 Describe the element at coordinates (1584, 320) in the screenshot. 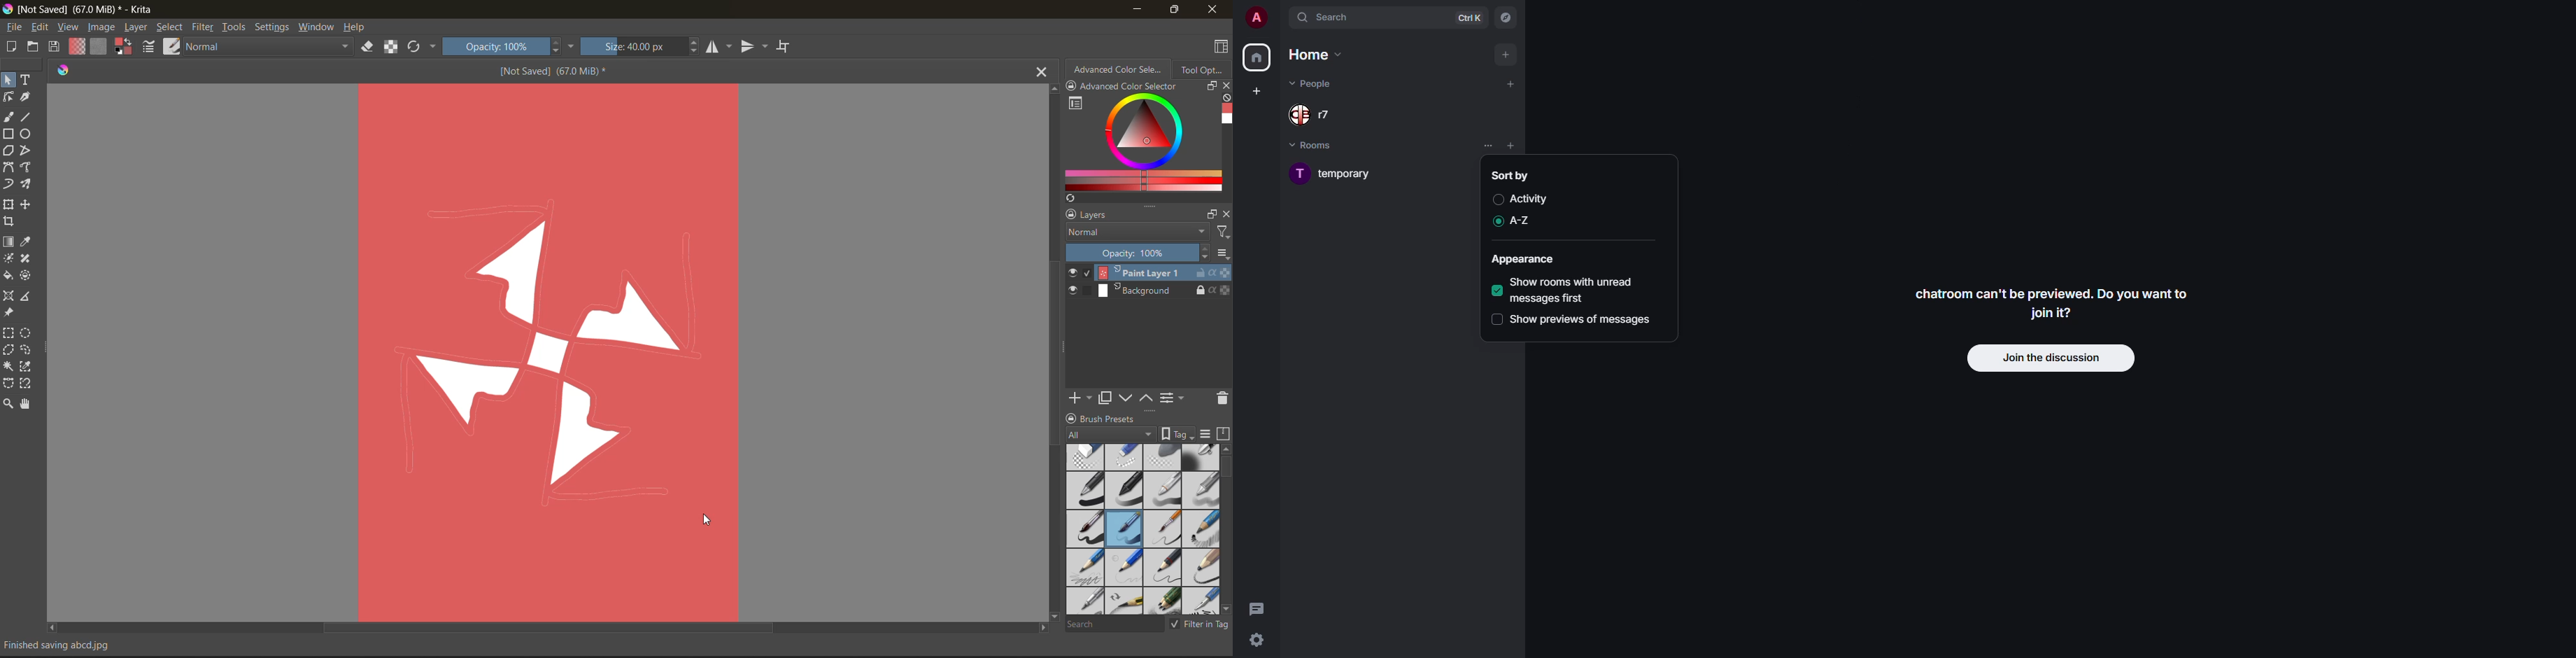

I see `show previews of messages` at that location.